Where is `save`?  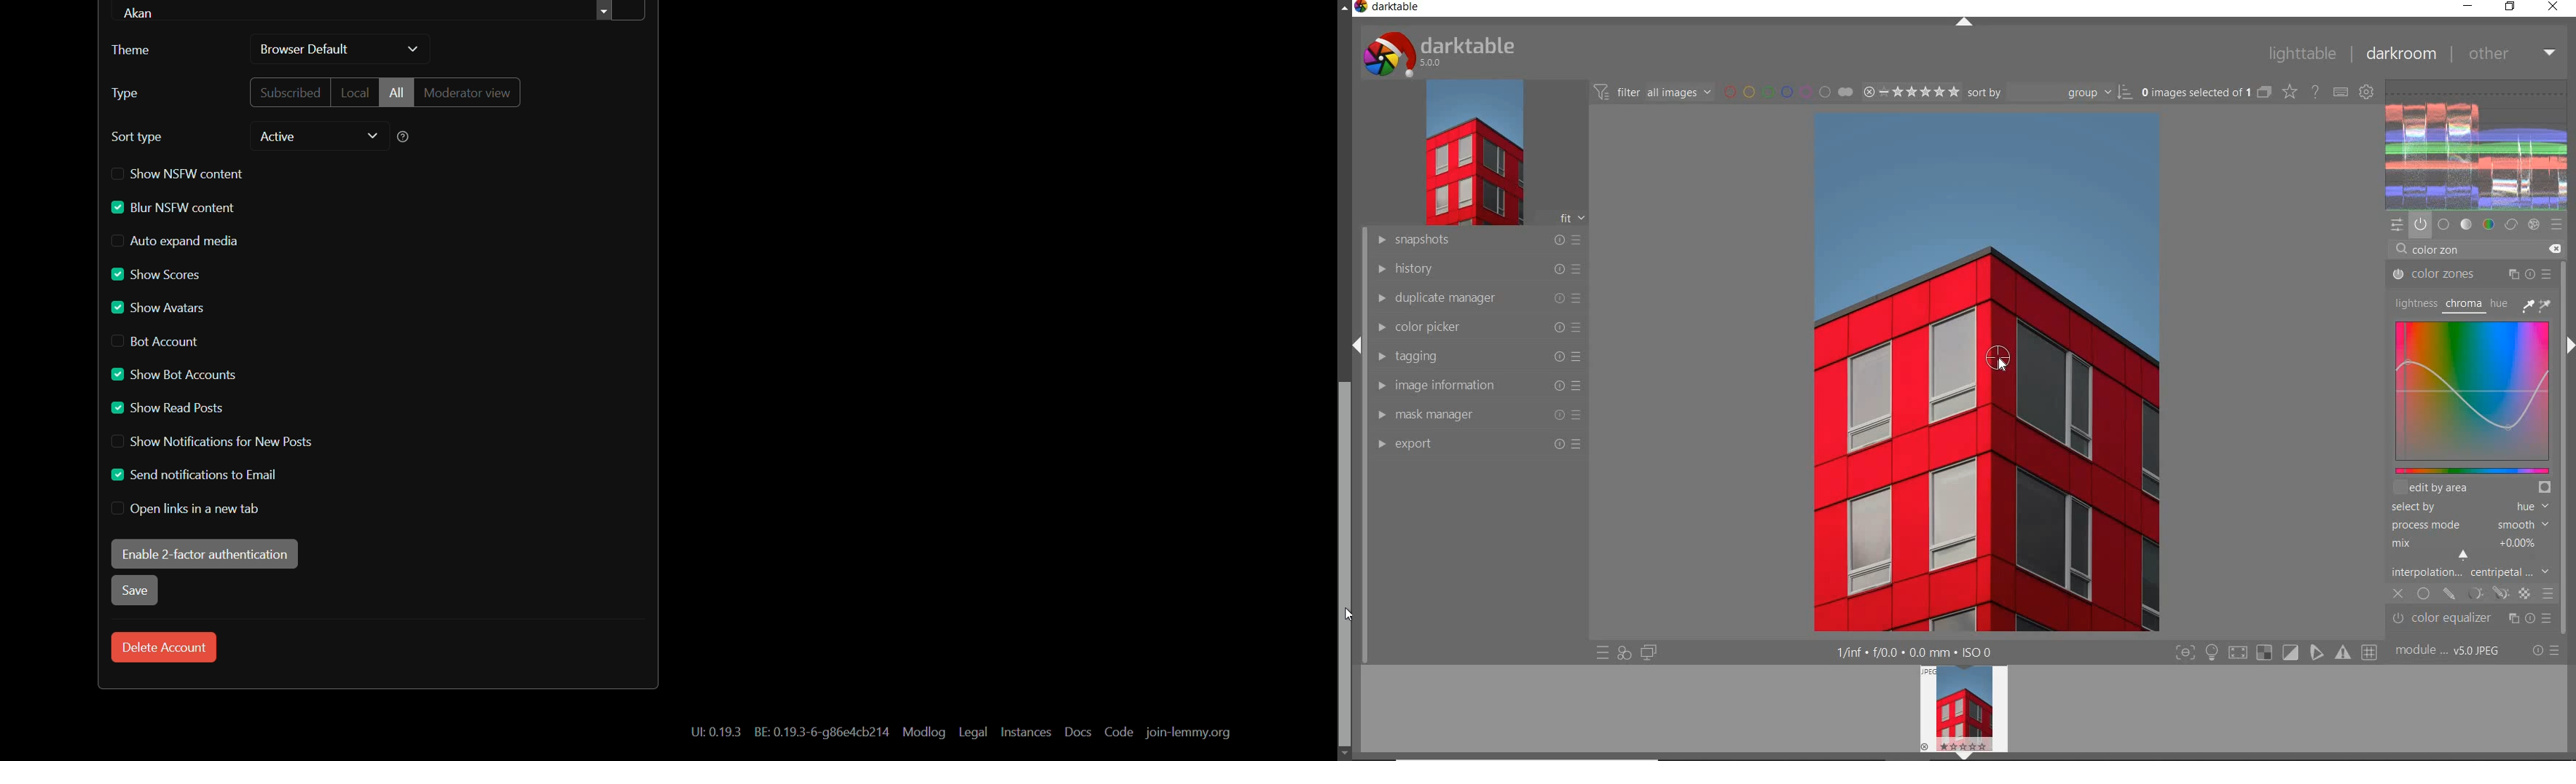 save is located at coordinates (133, 591).